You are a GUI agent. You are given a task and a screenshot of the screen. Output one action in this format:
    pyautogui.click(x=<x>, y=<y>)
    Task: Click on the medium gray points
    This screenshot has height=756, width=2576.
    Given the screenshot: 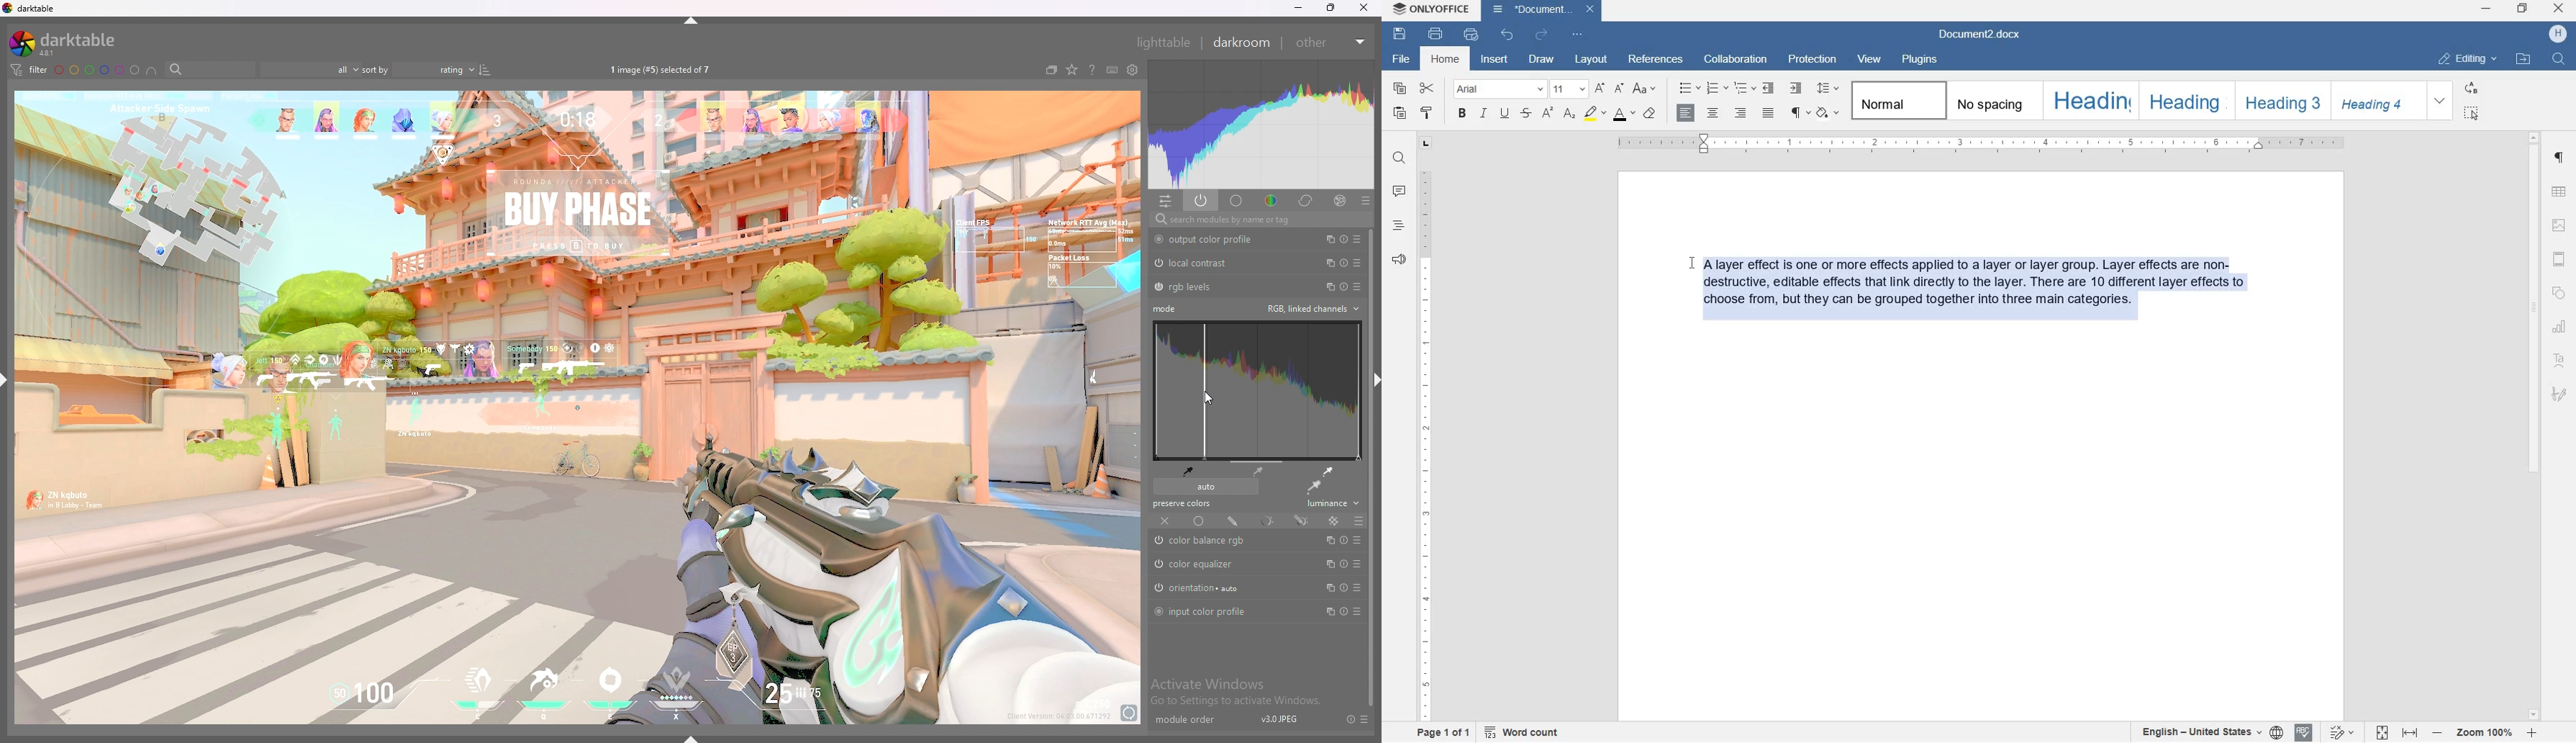 What is the action you would take?
    pyautogui.click(x=1259, y=471)
    